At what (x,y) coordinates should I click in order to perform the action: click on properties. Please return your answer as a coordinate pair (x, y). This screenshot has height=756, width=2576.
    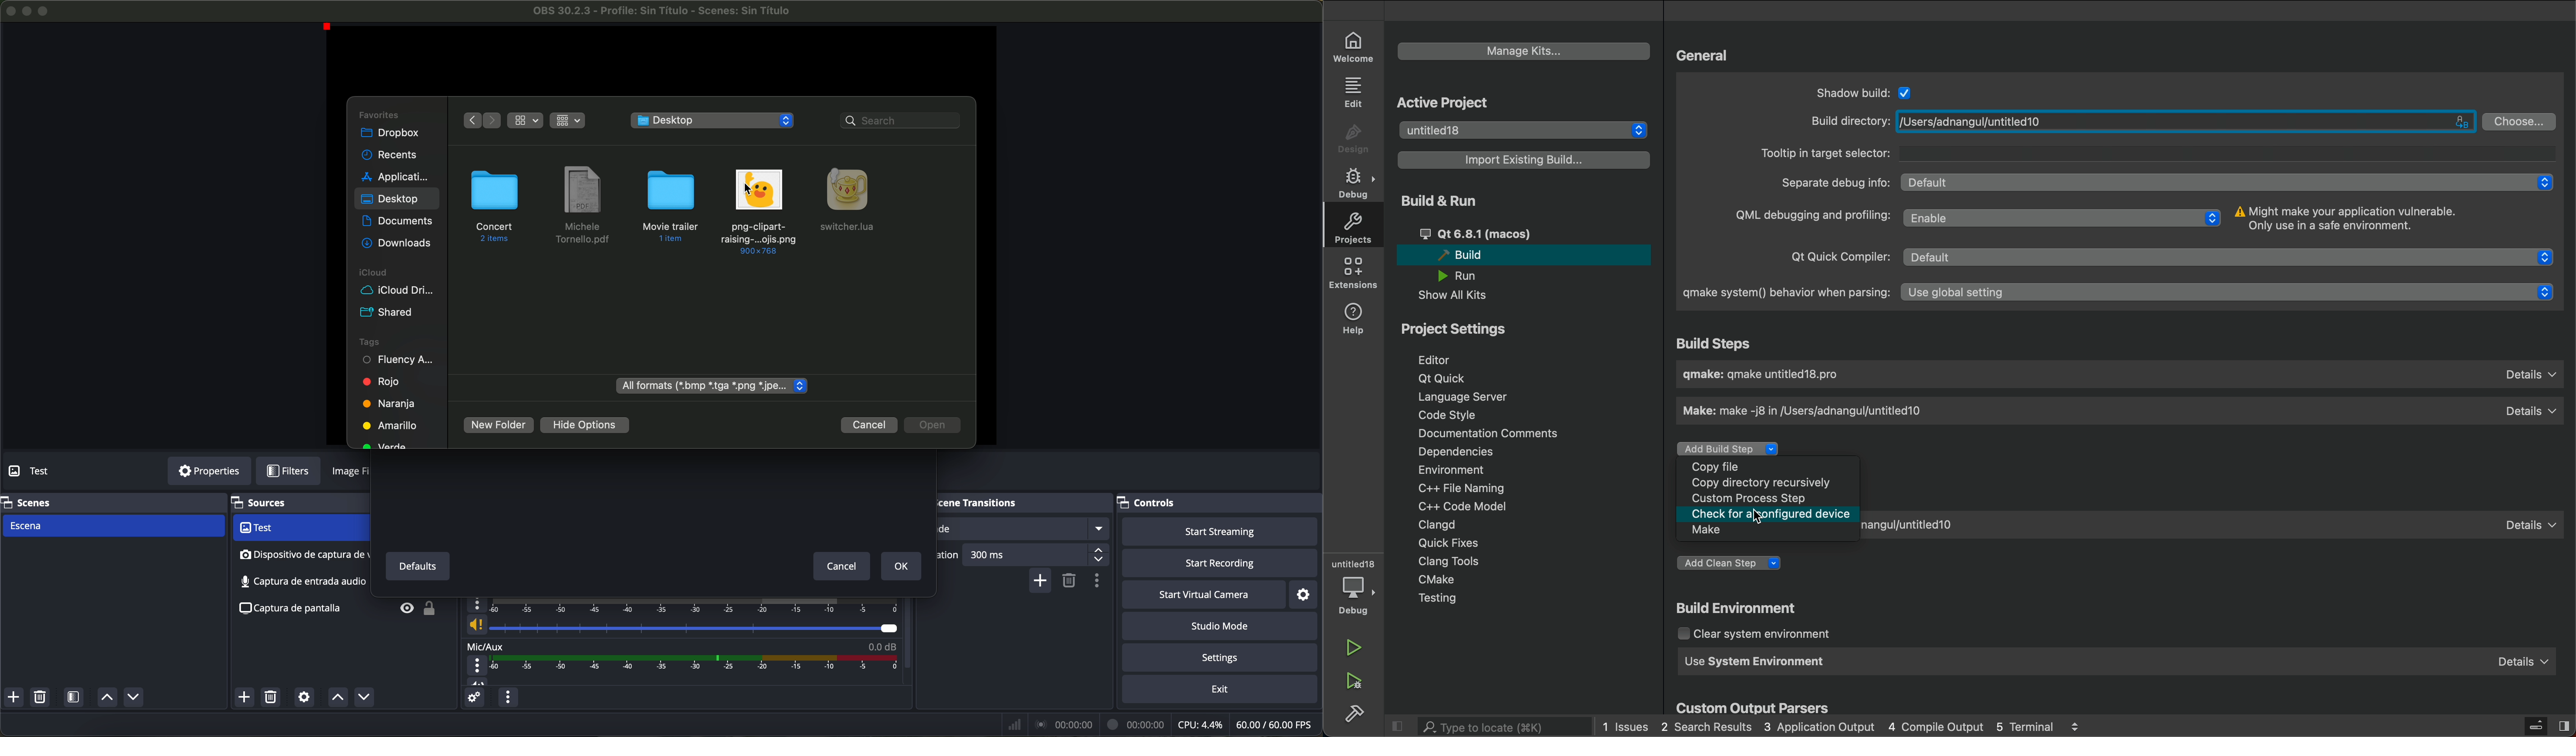
    Looking at the image, I should click on (209, 472).